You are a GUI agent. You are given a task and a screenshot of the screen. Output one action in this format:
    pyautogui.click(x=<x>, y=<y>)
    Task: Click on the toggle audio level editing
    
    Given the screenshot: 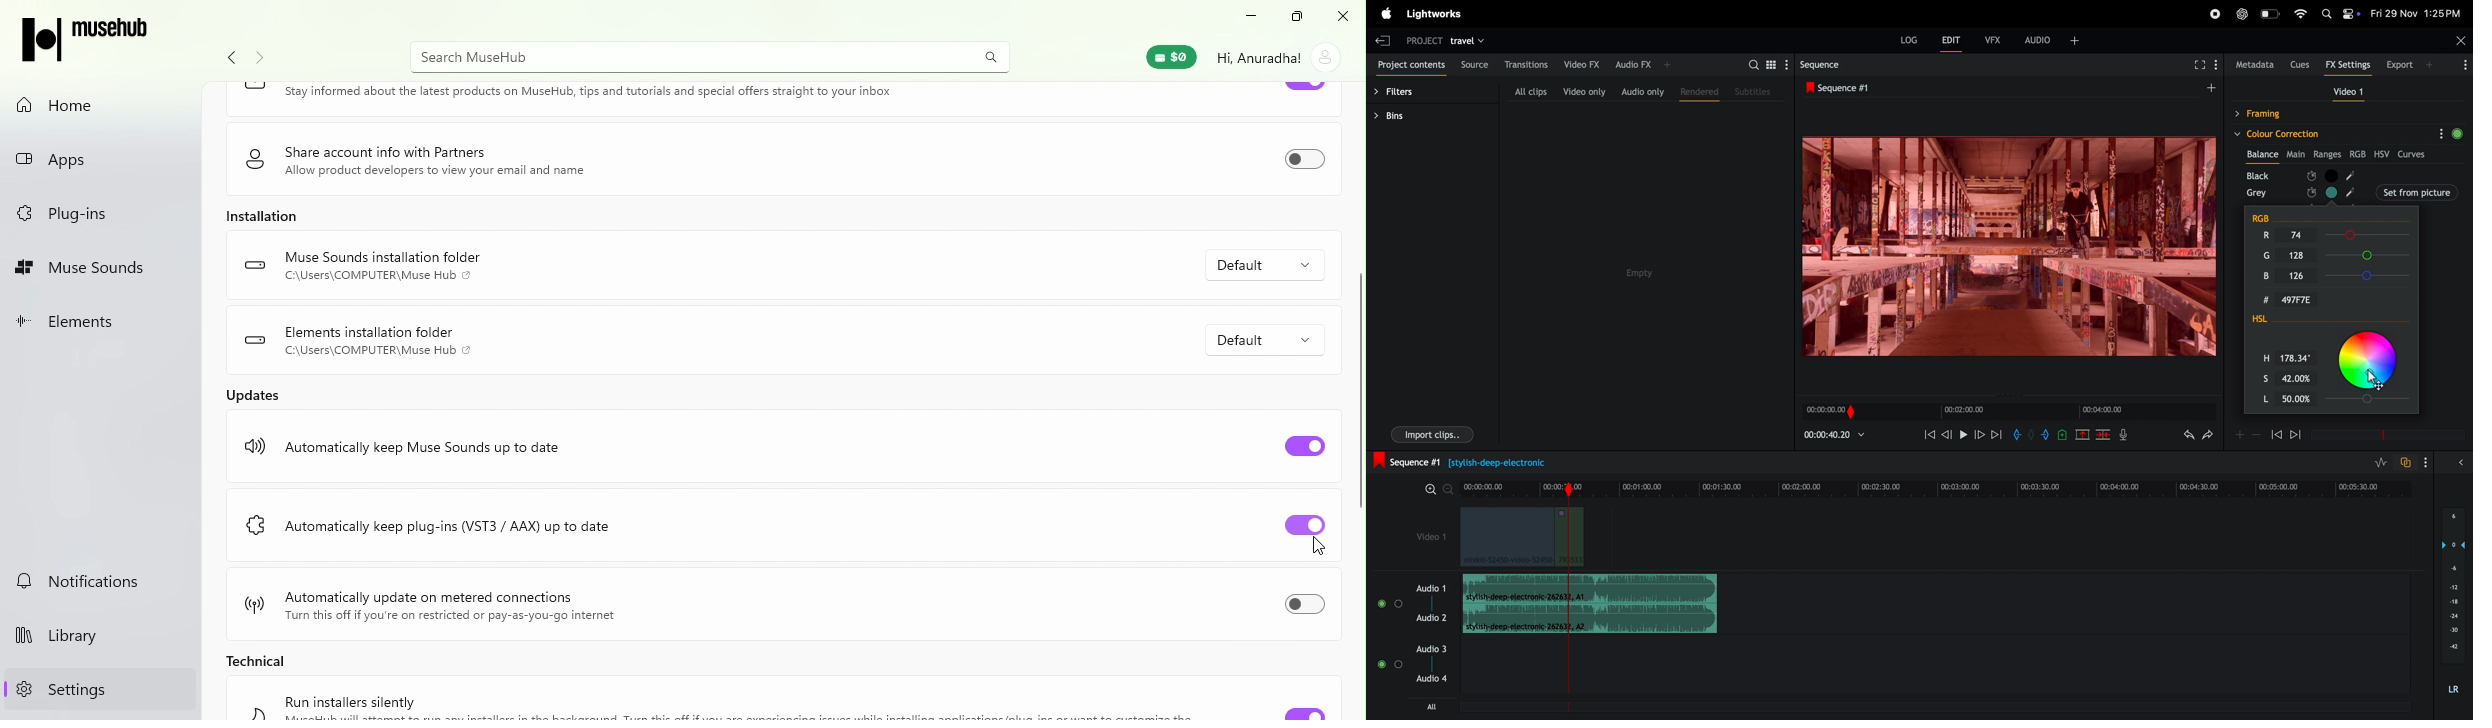 What is the action you would take?
    pyautogui.click(x=2382, y=462)
    